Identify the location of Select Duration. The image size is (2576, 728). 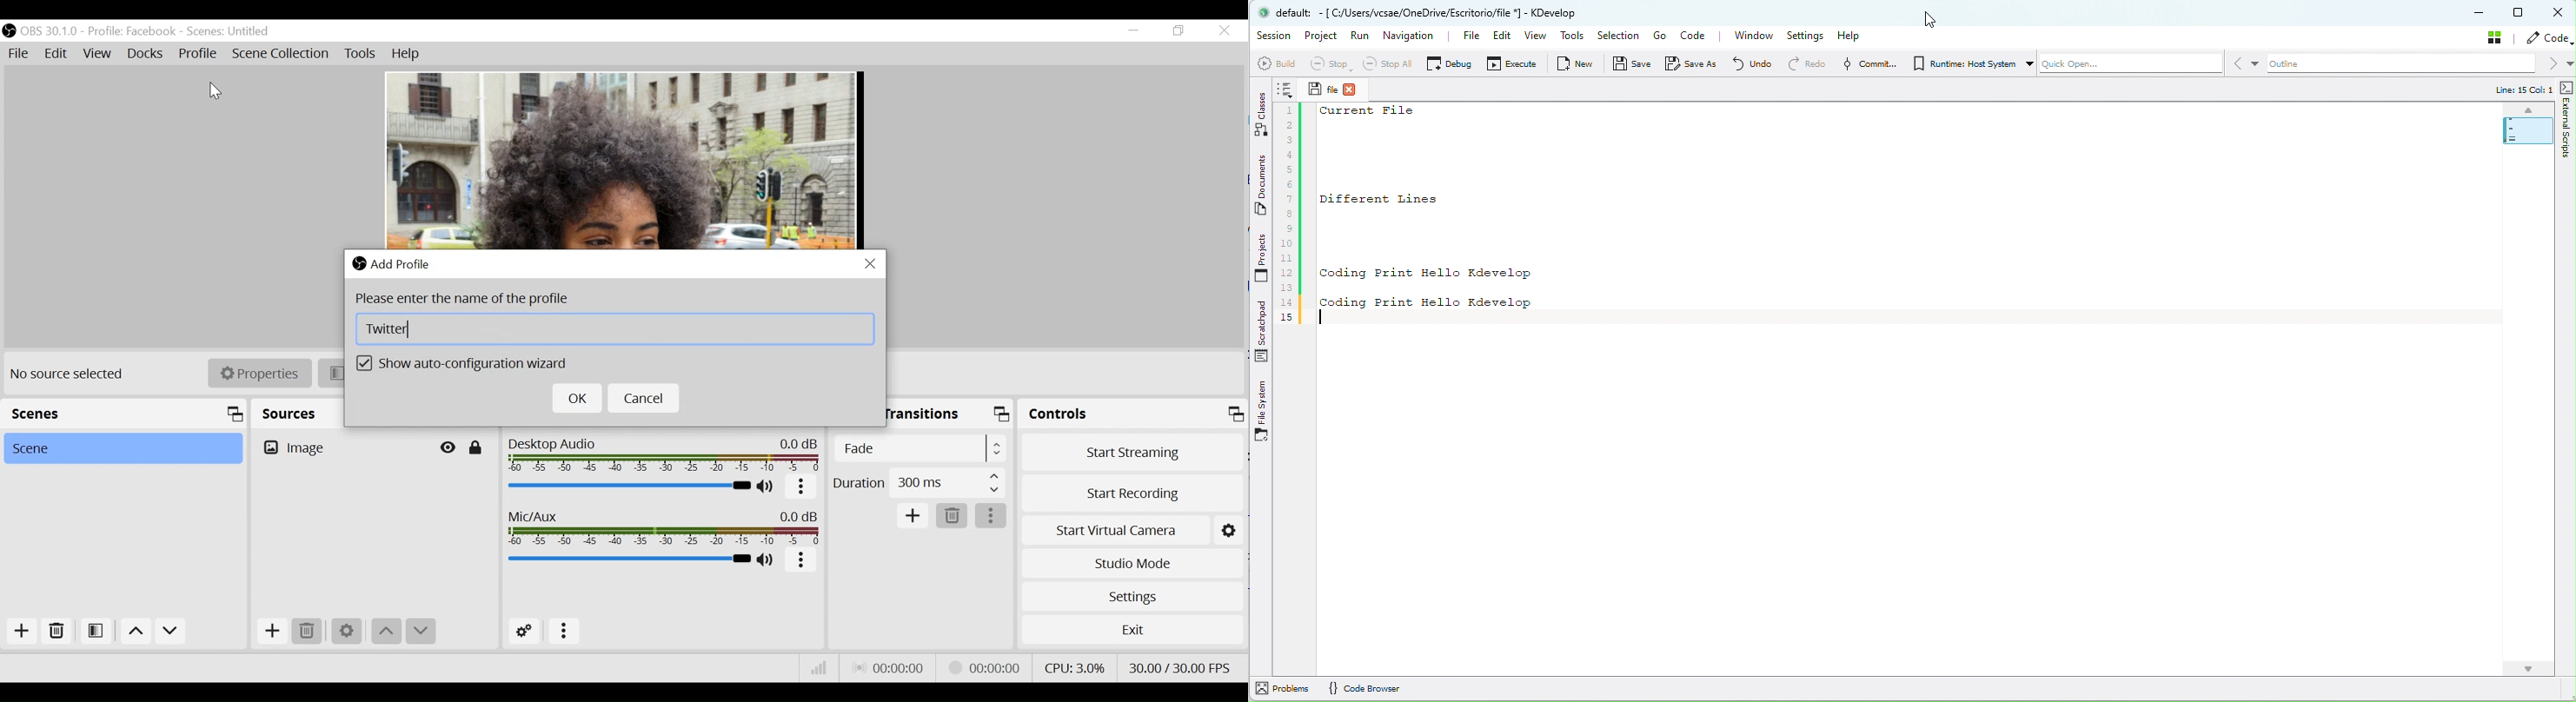
(919, 482).